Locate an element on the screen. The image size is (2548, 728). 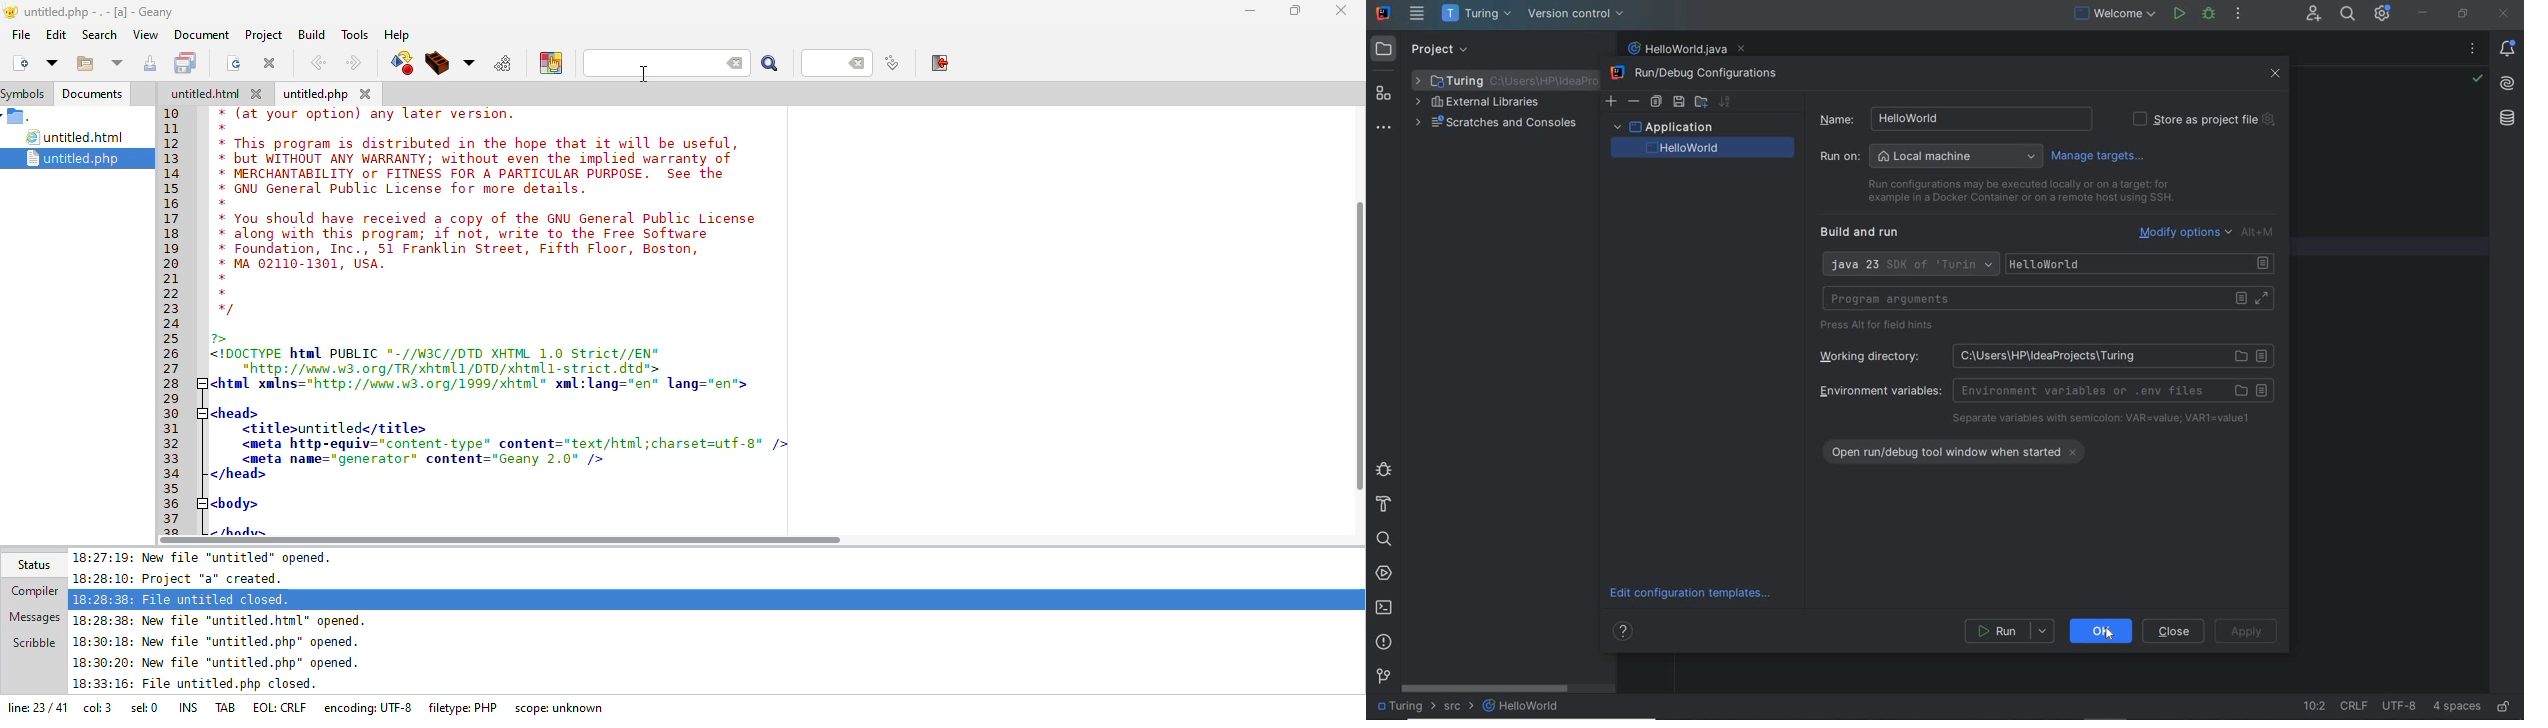
status is located at coordinates (32, 564).